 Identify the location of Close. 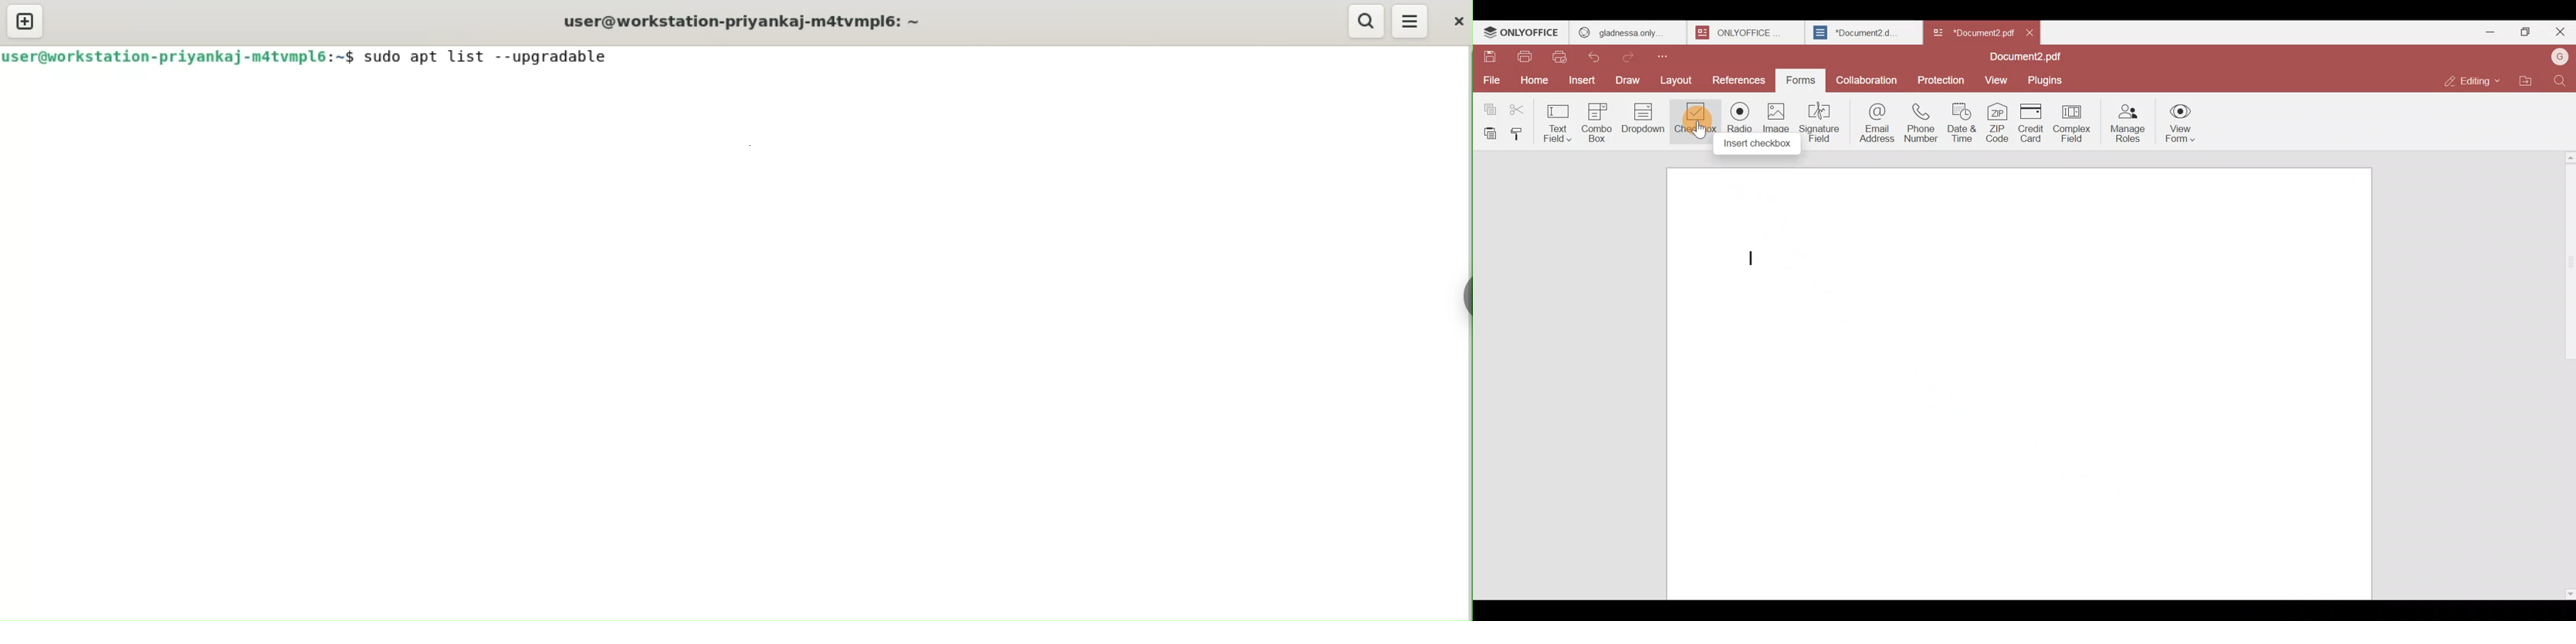
(2560, 34).